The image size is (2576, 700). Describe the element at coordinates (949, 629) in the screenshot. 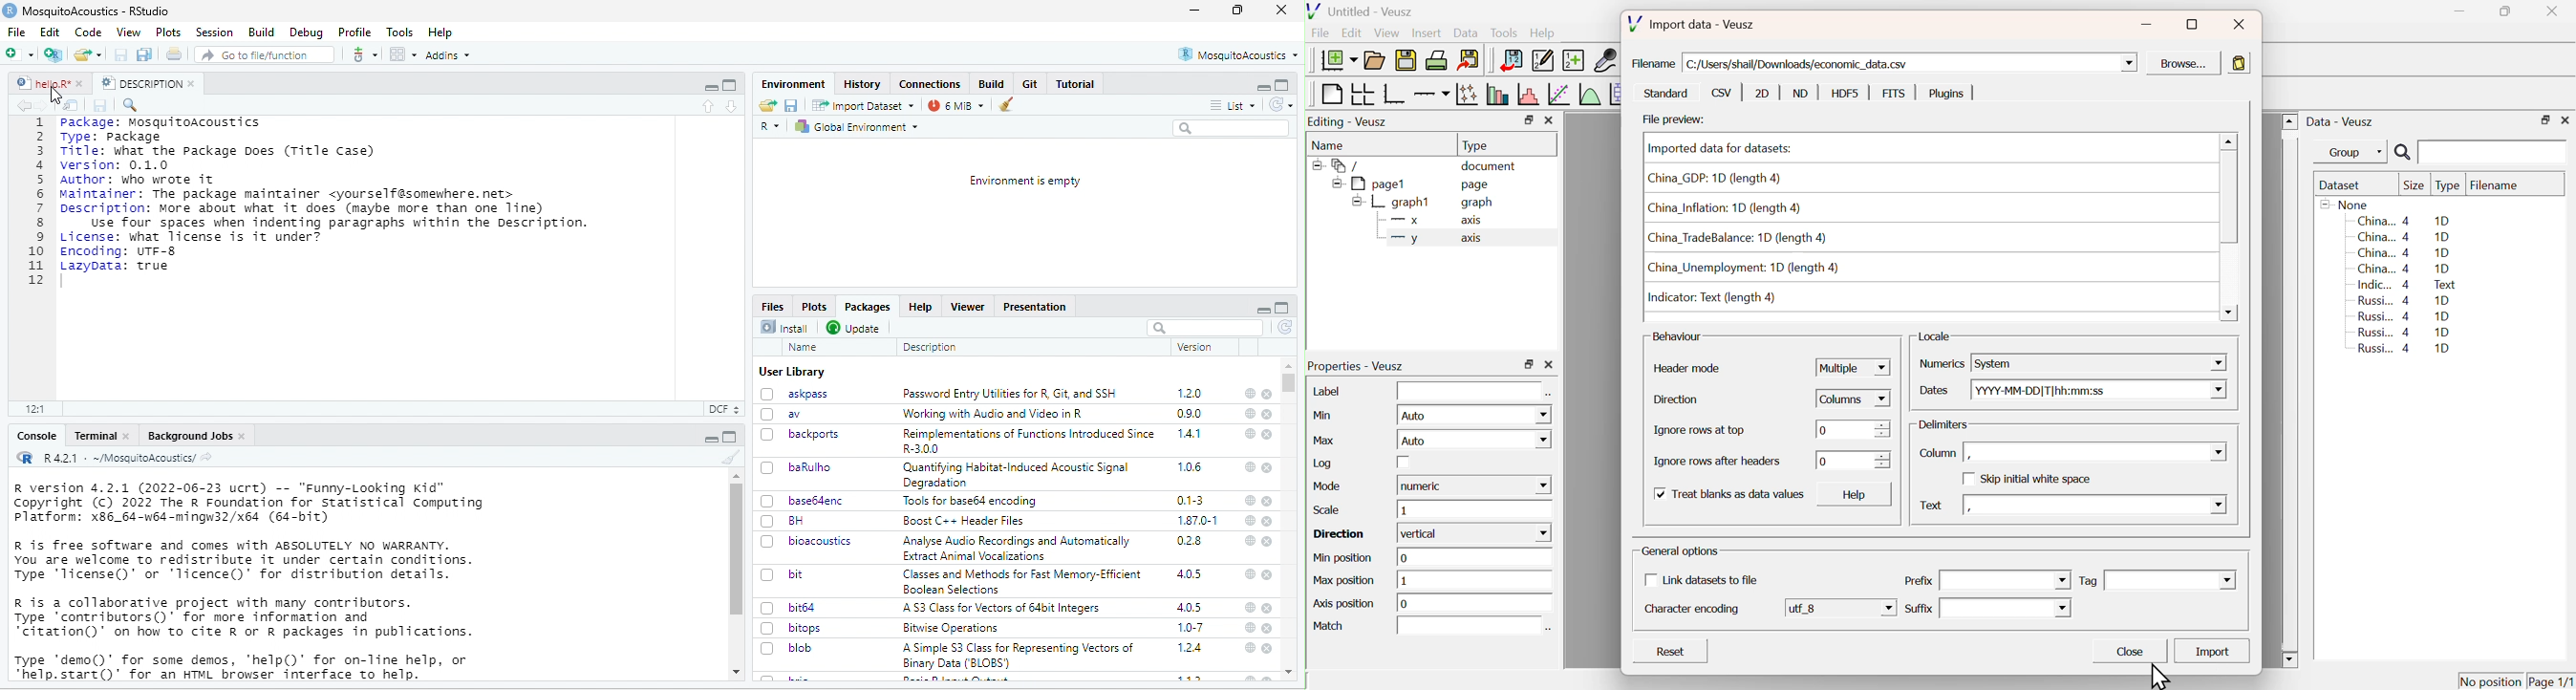

I see `Bitwise Operations` at that location.